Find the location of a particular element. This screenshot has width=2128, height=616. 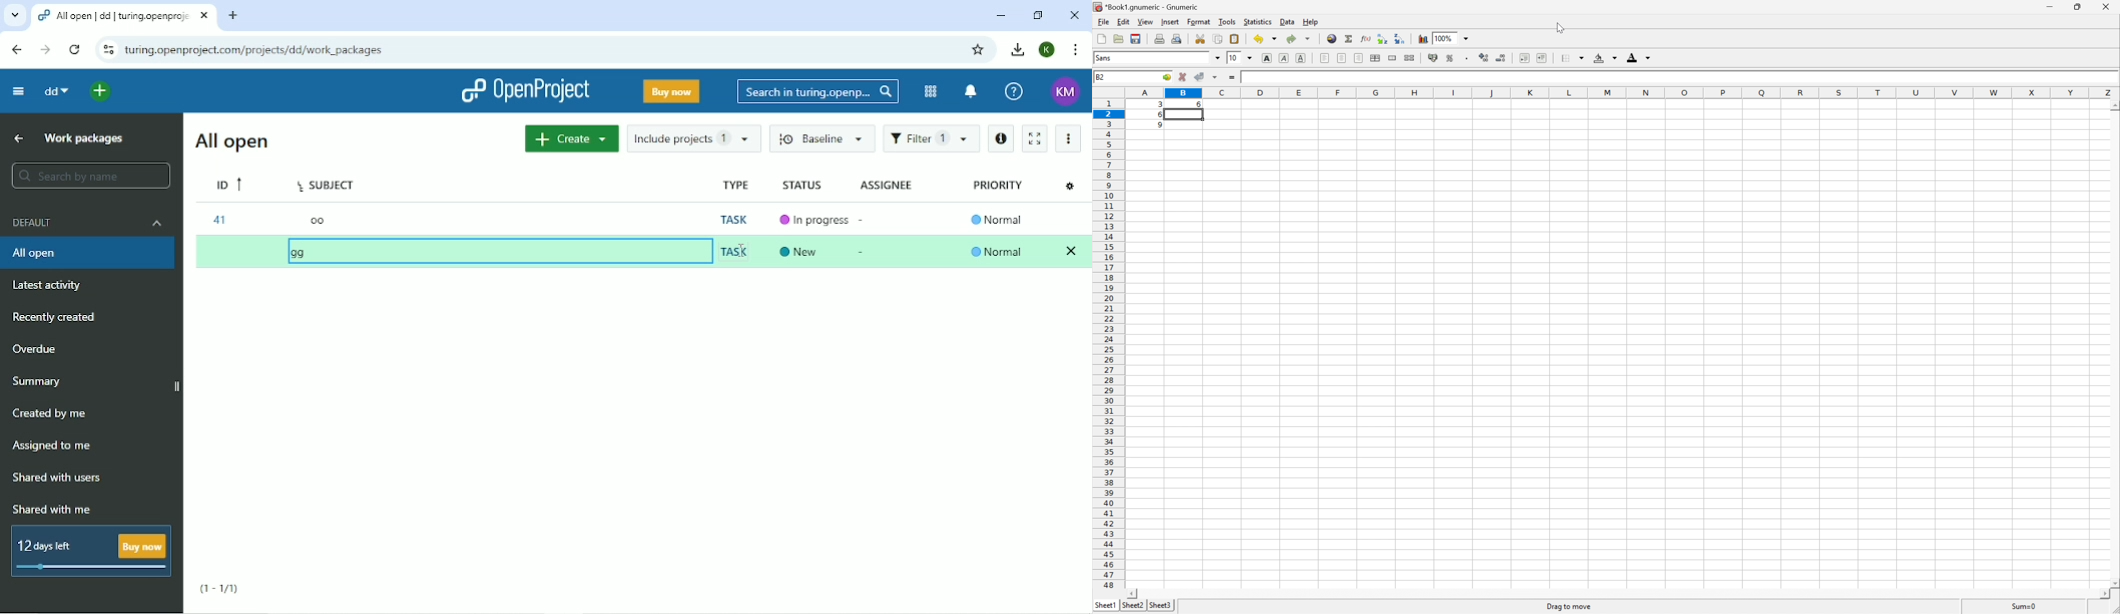

Sum in current cell is located at coordinates (1349, 39).